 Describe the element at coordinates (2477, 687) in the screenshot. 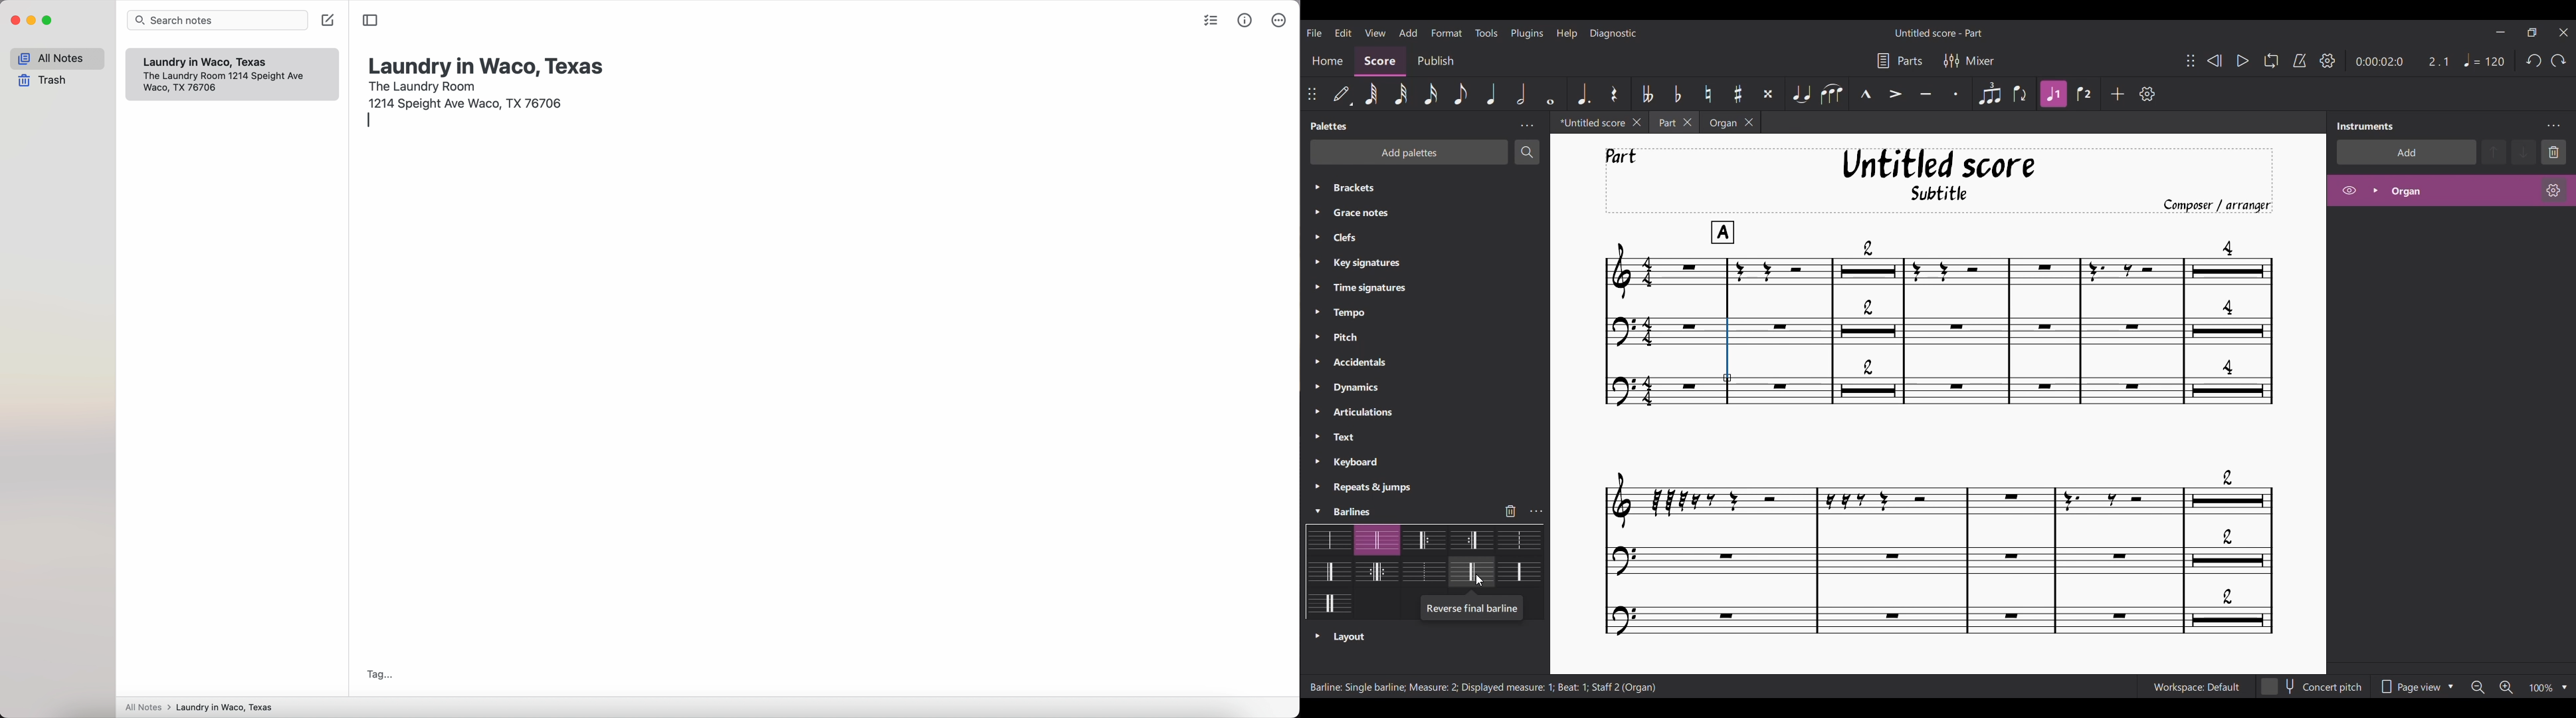

I see `Zoom out` at that location.